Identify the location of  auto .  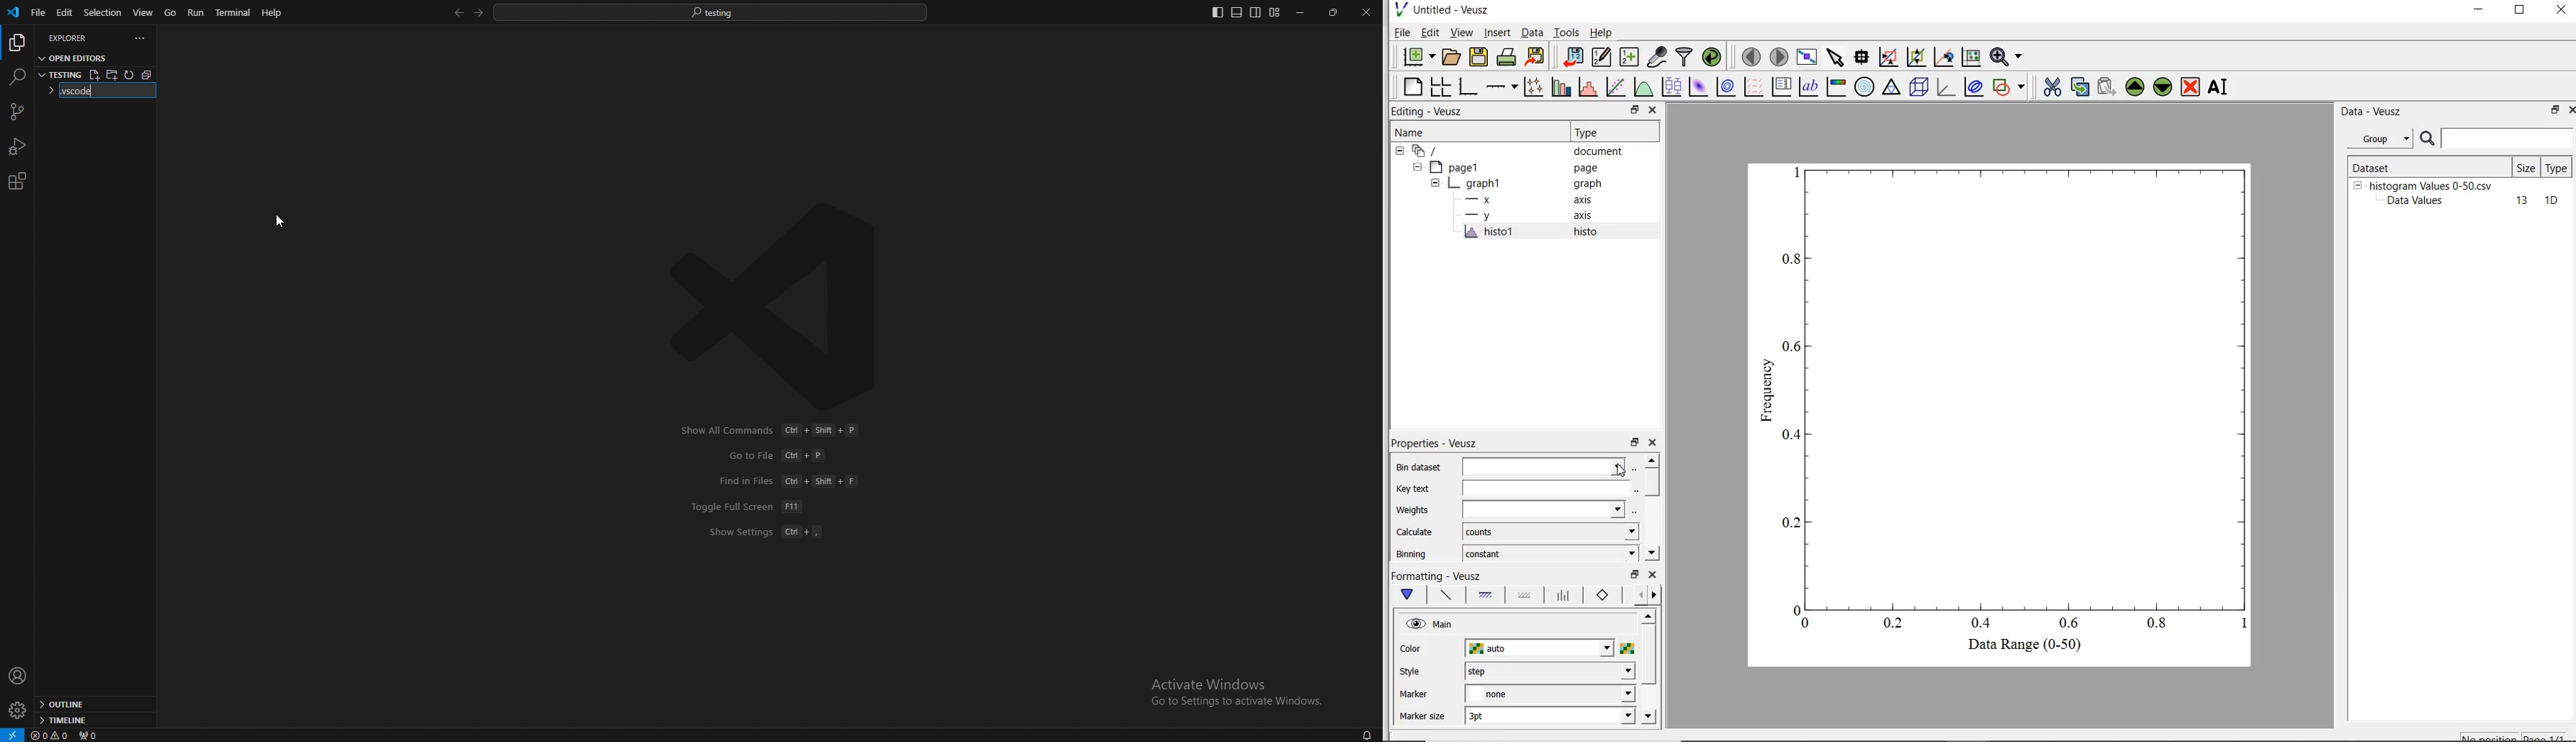
(1540, 649).